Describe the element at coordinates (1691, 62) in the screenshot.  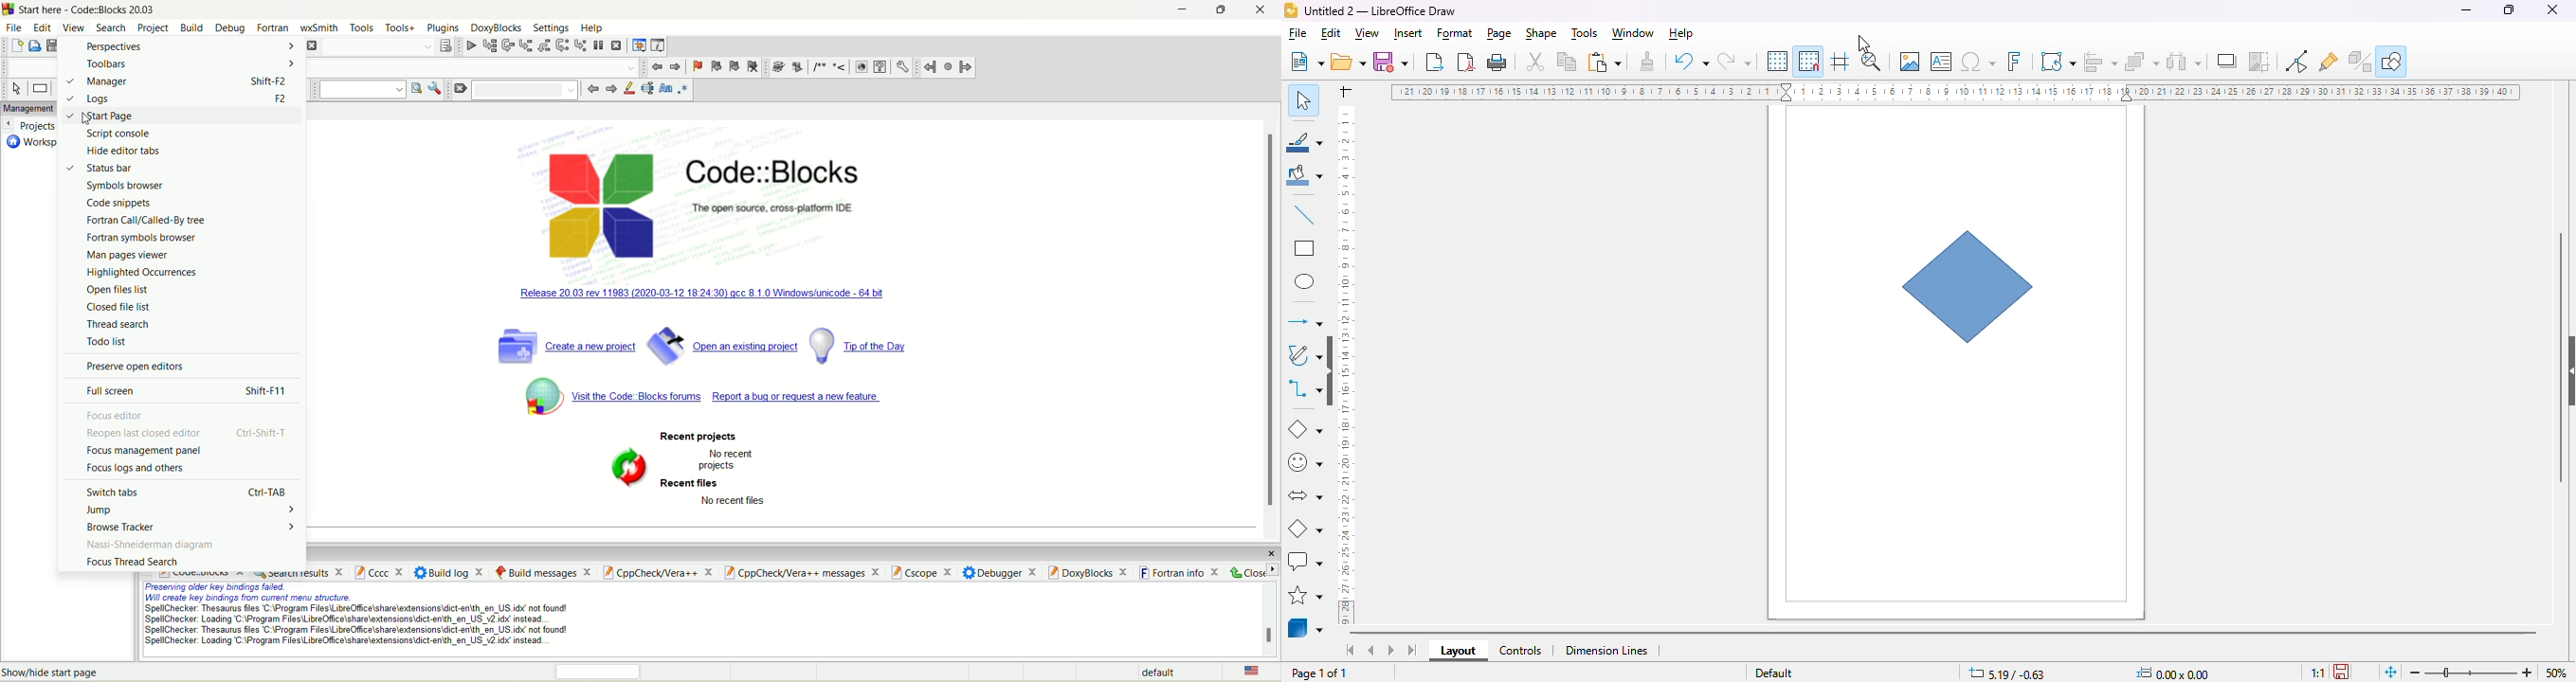
I see `undo` at that location.